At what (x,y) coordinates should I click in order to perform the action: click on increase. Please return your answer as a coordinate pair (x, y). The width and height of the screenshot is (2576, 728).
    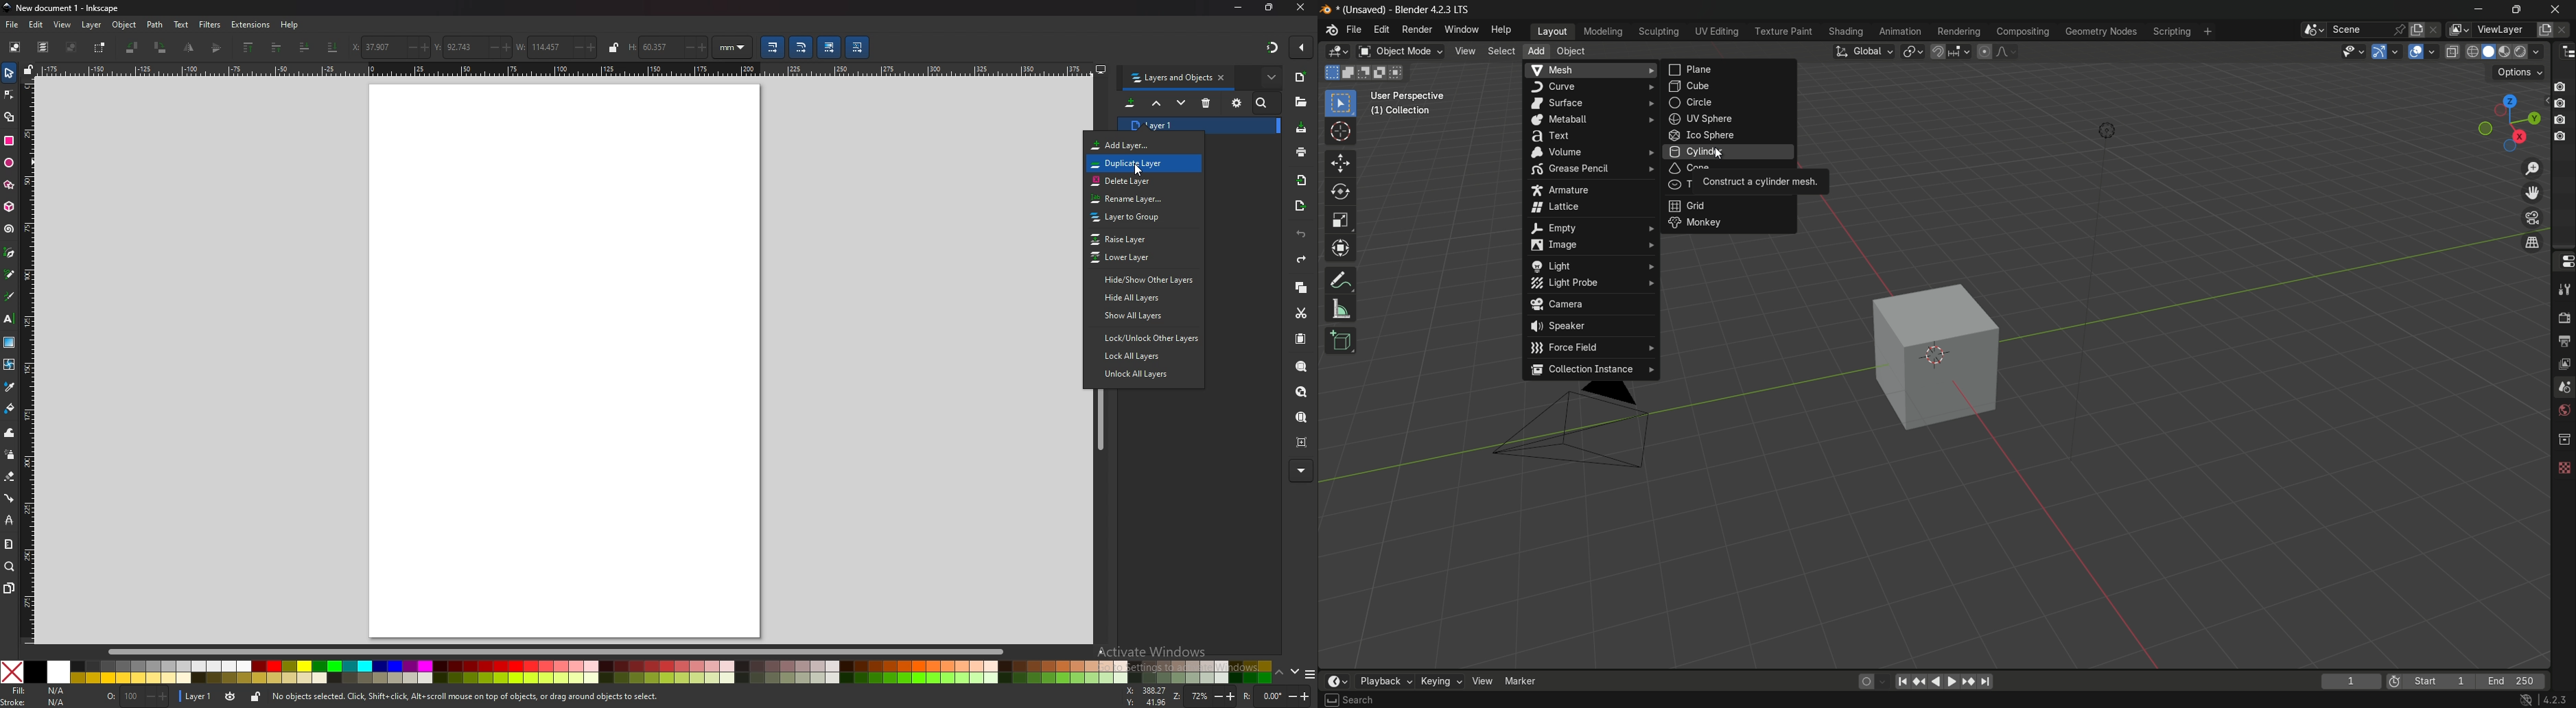
    Looking at the image, I should click on (424, 47).